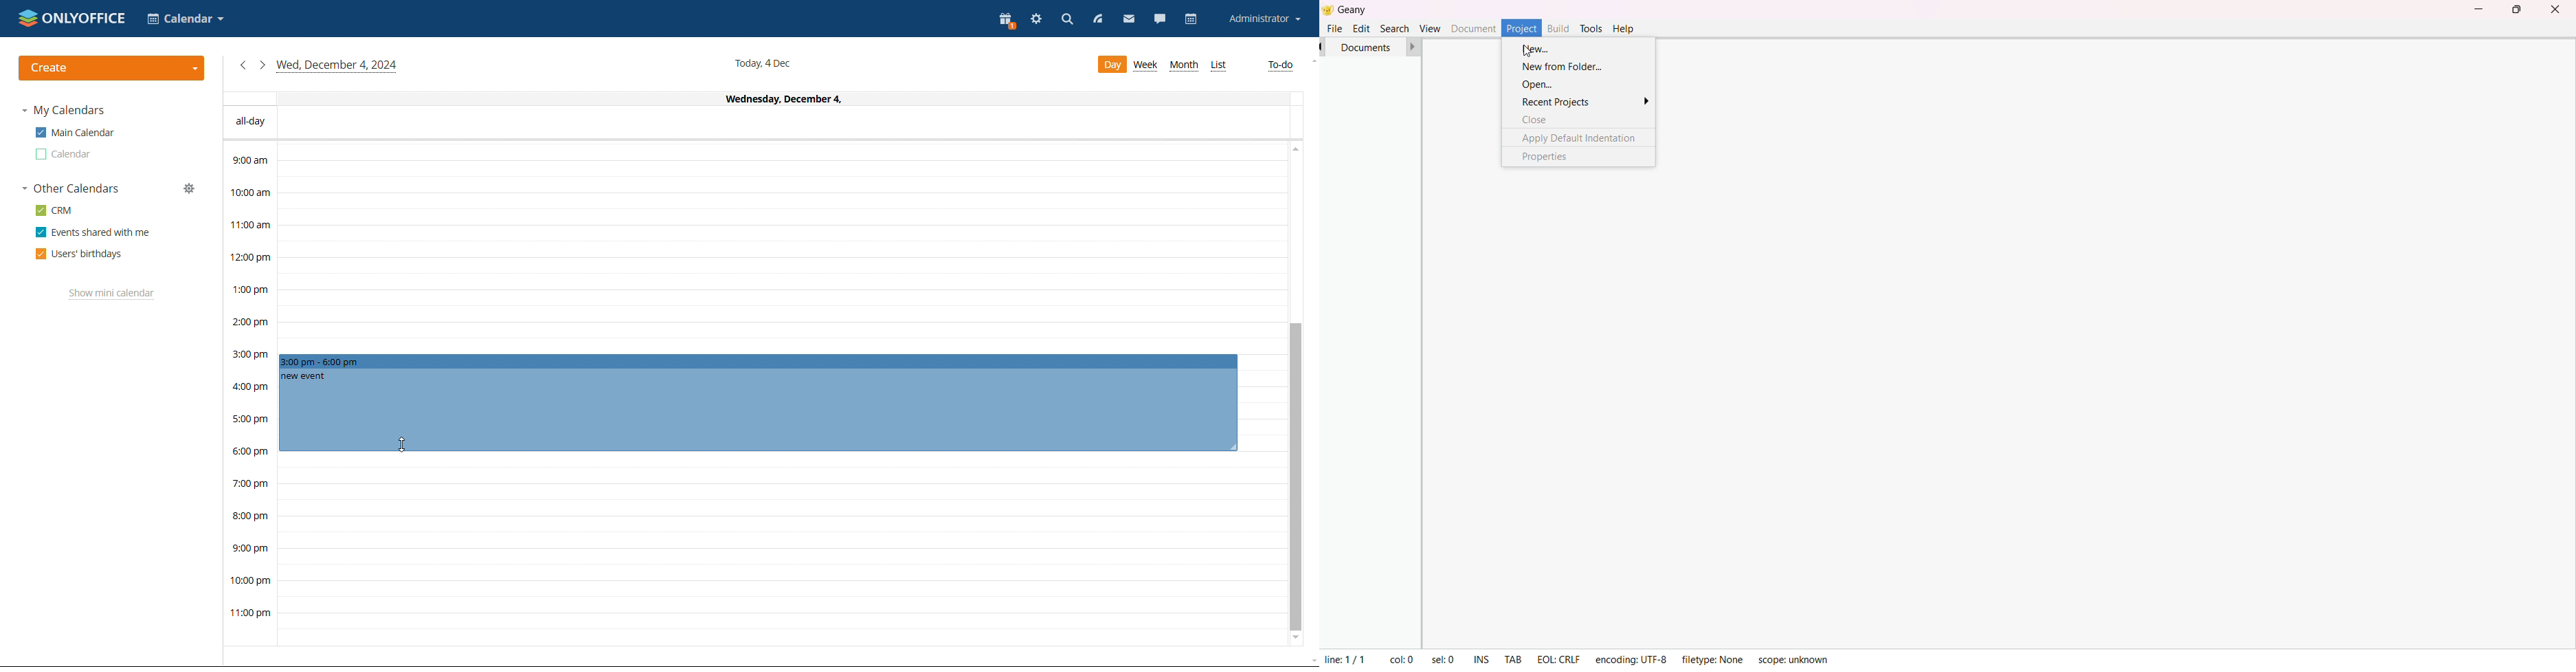 This screenshot has height=672, width=2576. Describe the element at coordinates (1296, 477) in the screenshot. I see `scrollbar` at that location.